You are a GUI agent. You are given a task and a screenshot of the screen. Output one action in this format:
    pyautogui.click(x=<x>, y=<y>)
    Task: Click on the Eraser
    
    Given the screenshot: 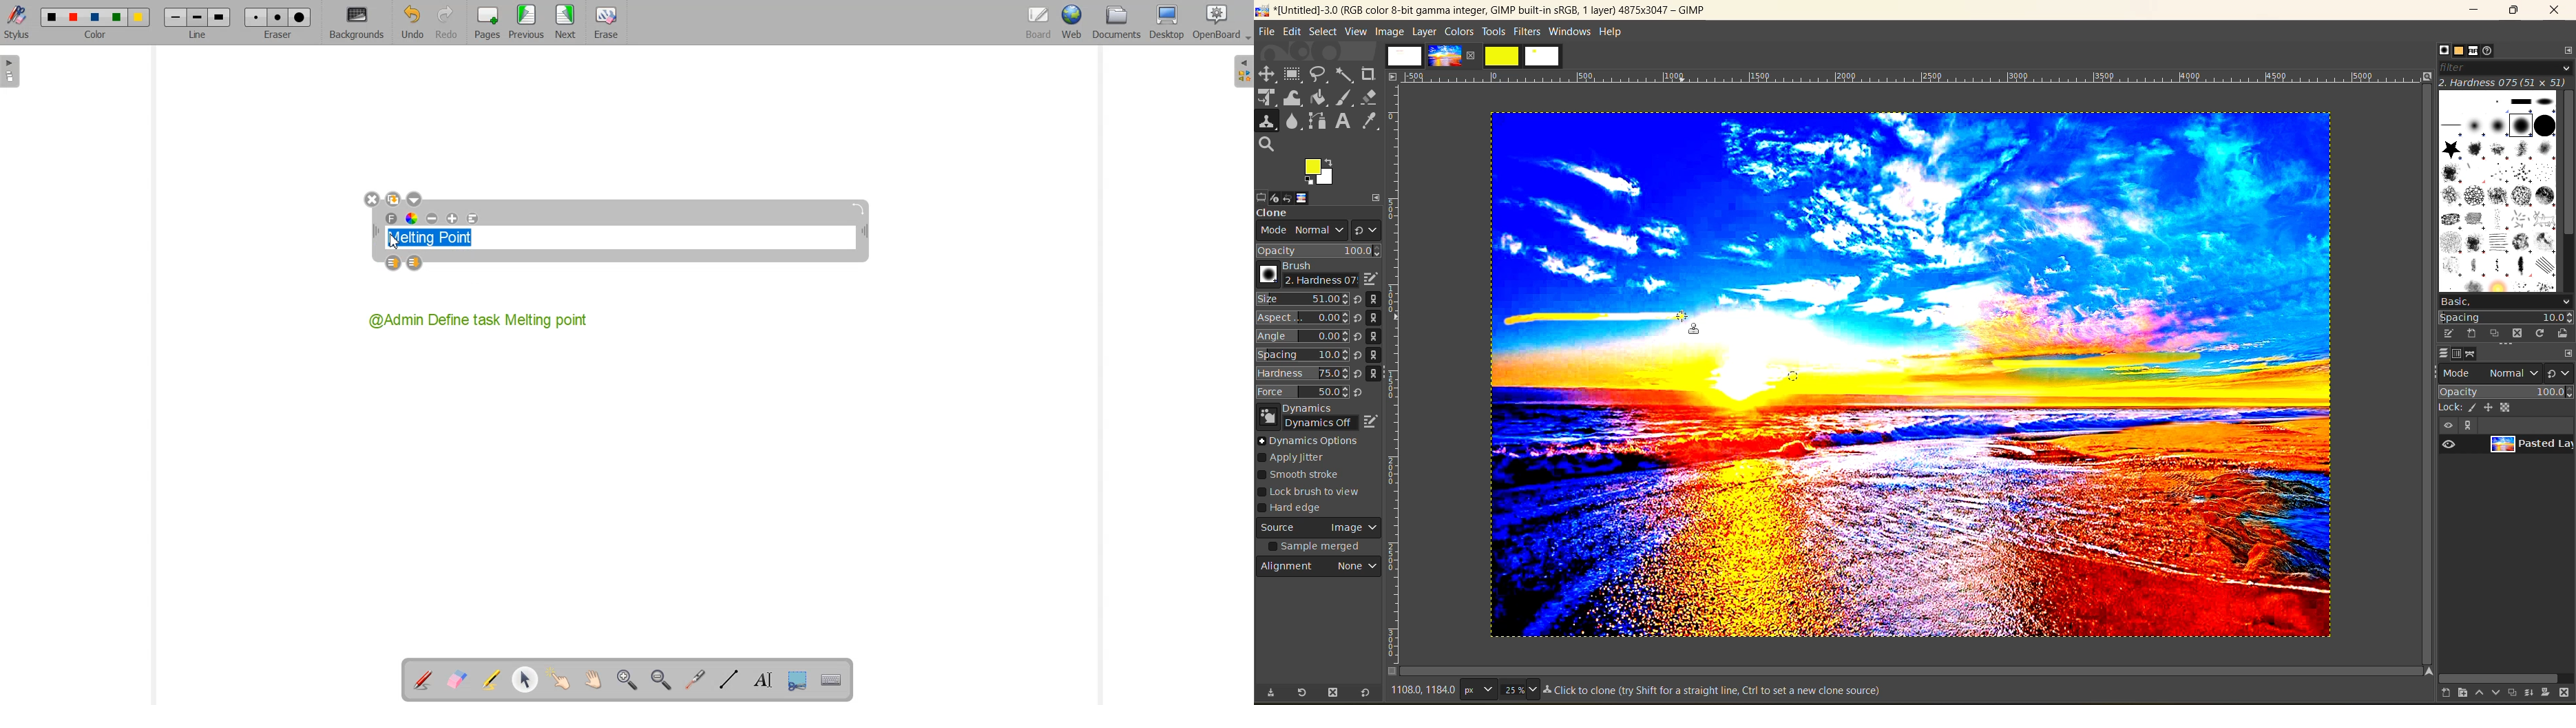 What is the action you would take?
    pyautogui.click(x=604, y=23)
    